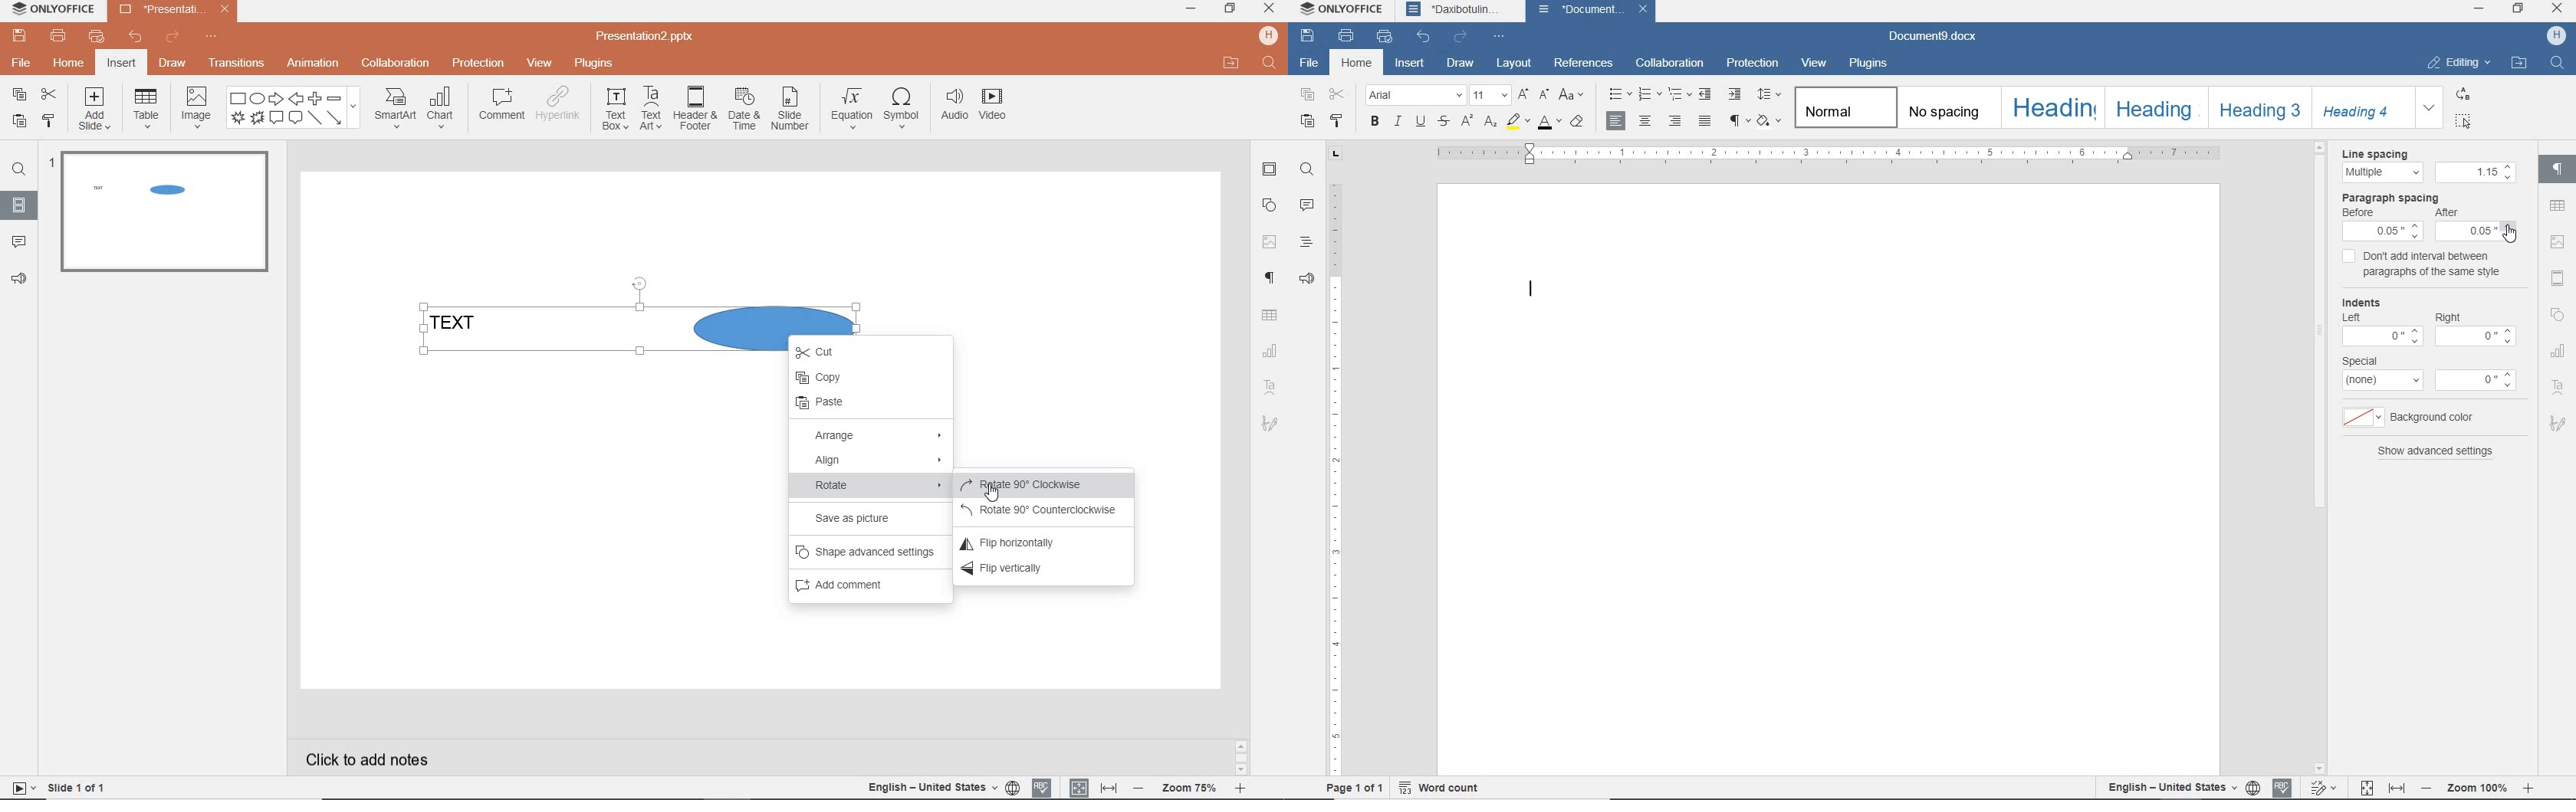 Image resolution: width=2576 pixels, height=812 pixels. What do you see at coordinates (2448, 317) in the screenshot?
I see `right` at bounding box center [2448, 317].